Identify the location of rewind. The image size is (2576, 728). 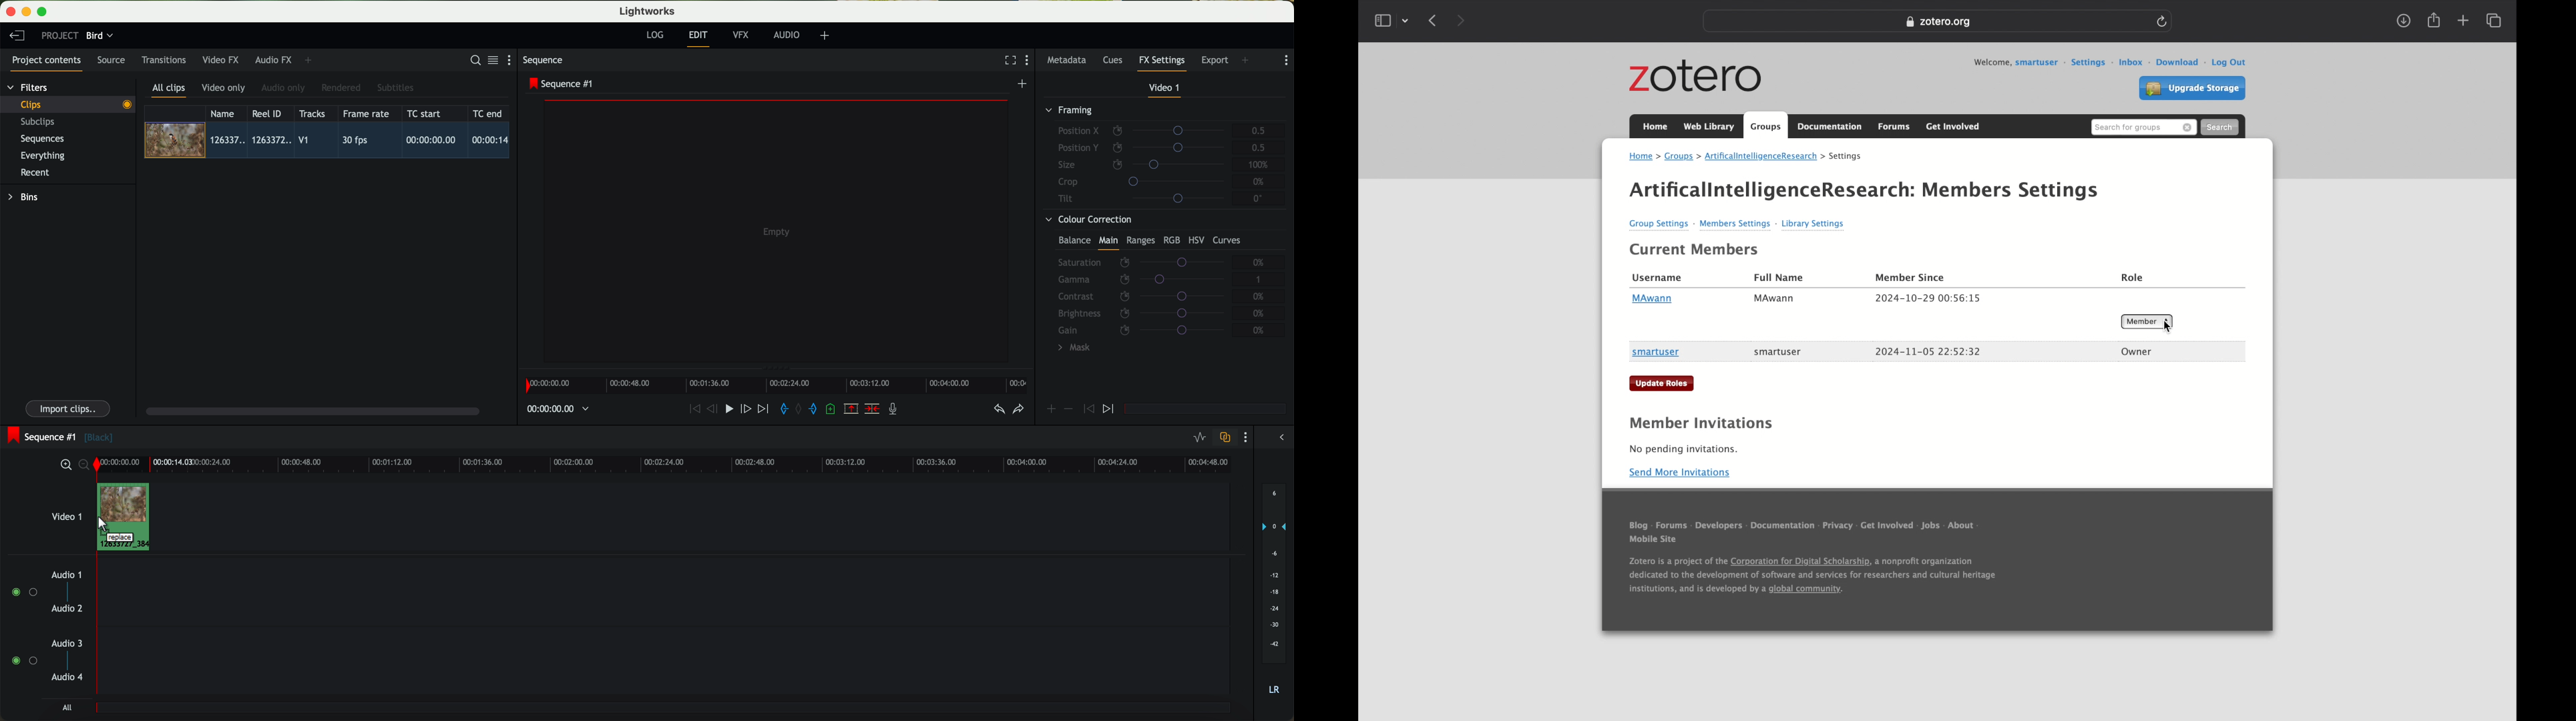
(694, 410).